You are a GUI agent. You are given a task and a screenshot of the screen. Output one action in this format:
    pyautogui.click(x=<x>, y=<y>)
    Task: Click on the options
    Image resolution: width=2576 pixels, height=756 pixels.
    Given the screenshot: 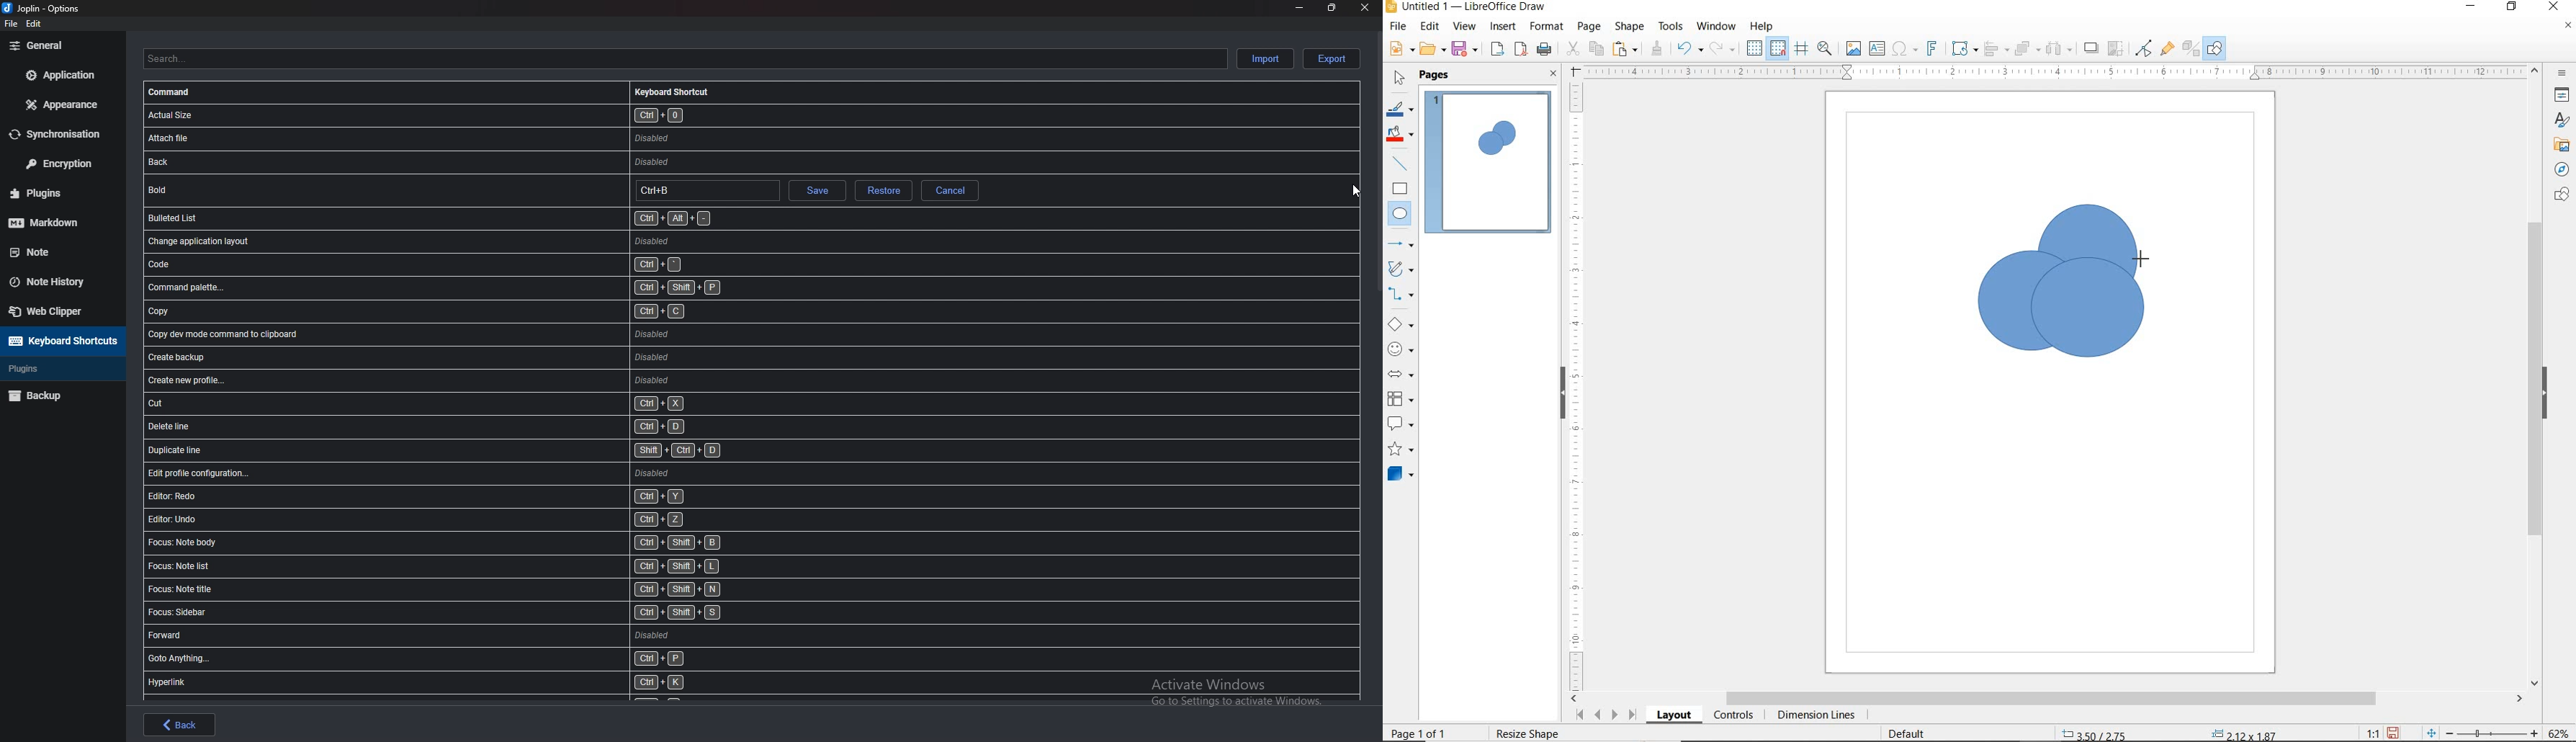 What is the action you would take?
    pyautogui.click(x=43, y=8)
    